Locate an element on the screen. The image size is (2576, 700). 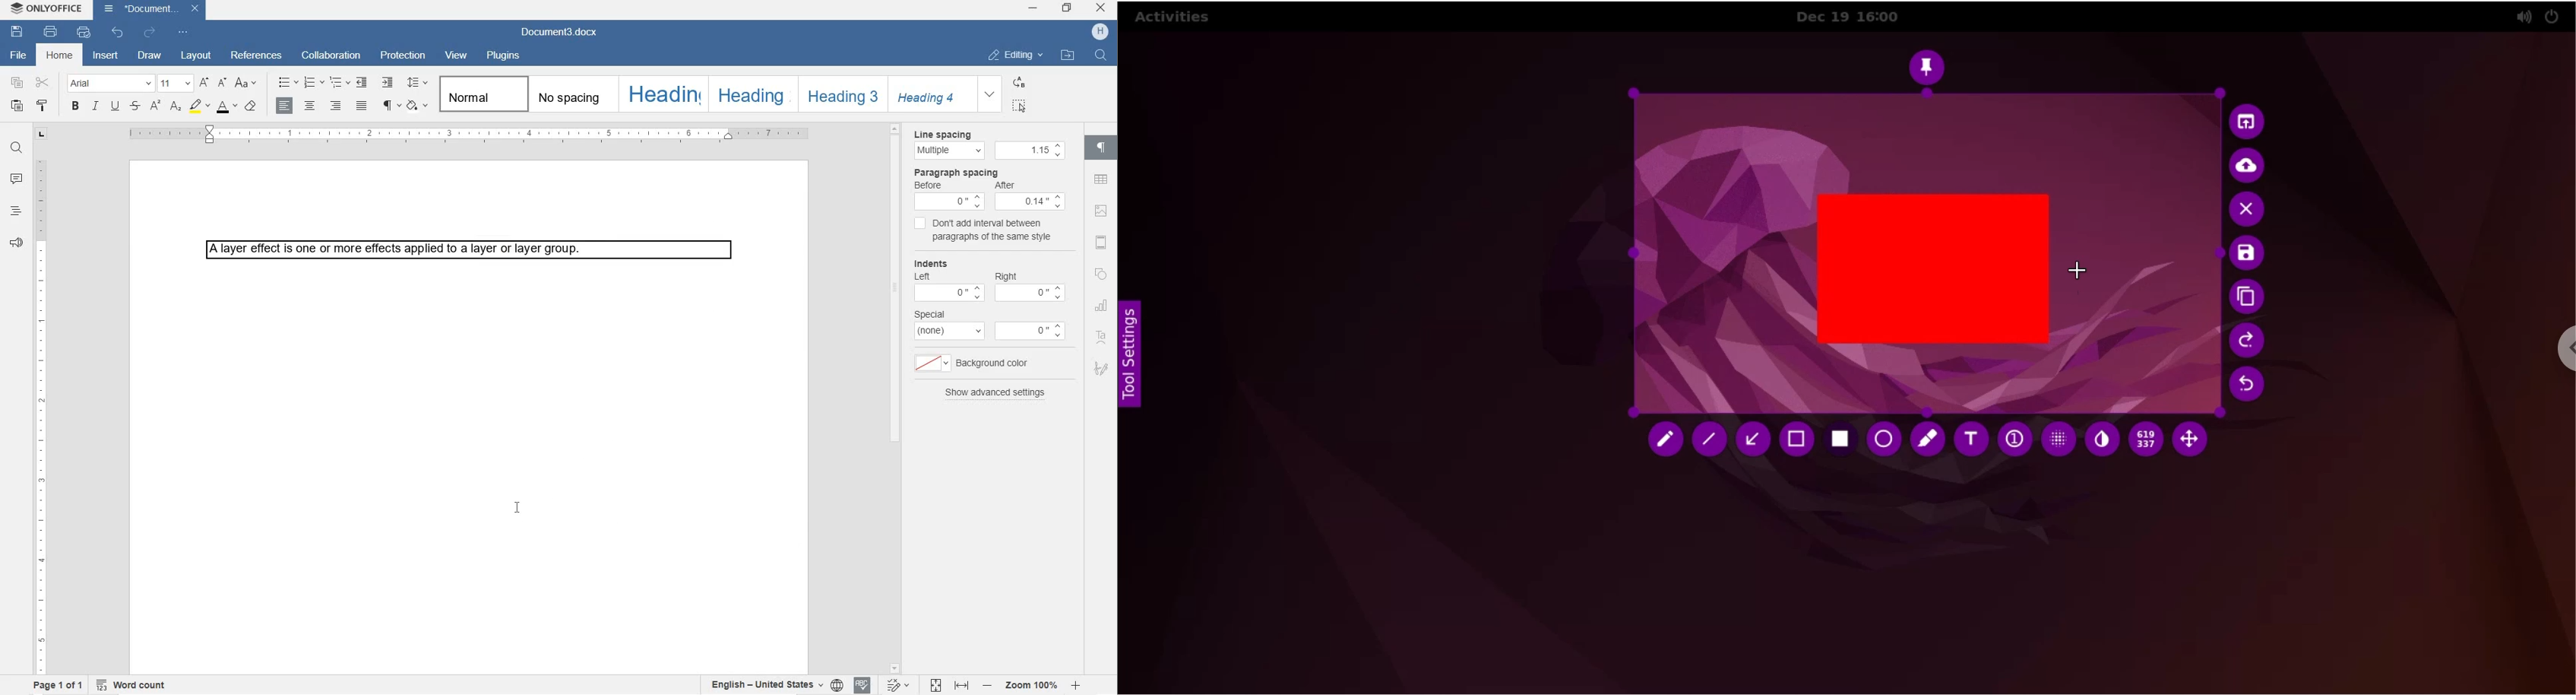
PARAGRAPH SETTINGS is located at coordinates (1102, 150).